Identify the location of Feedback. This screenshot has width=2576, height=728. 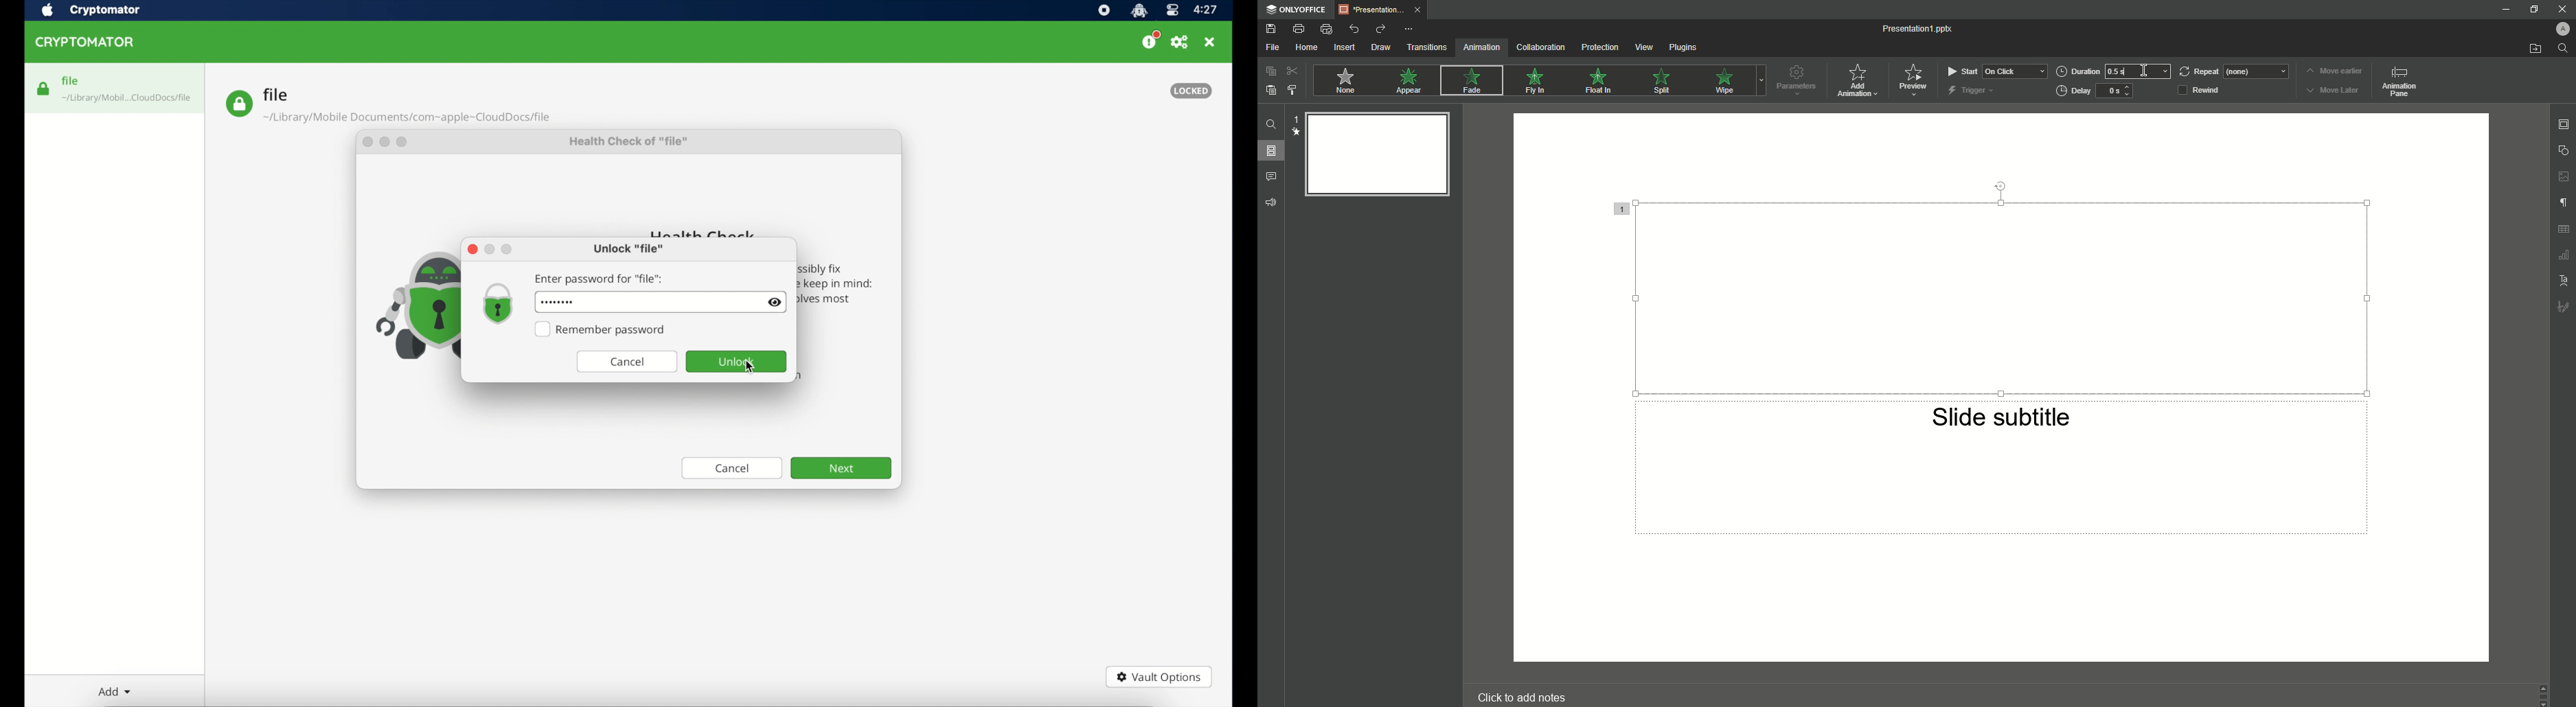
(1271, 202).